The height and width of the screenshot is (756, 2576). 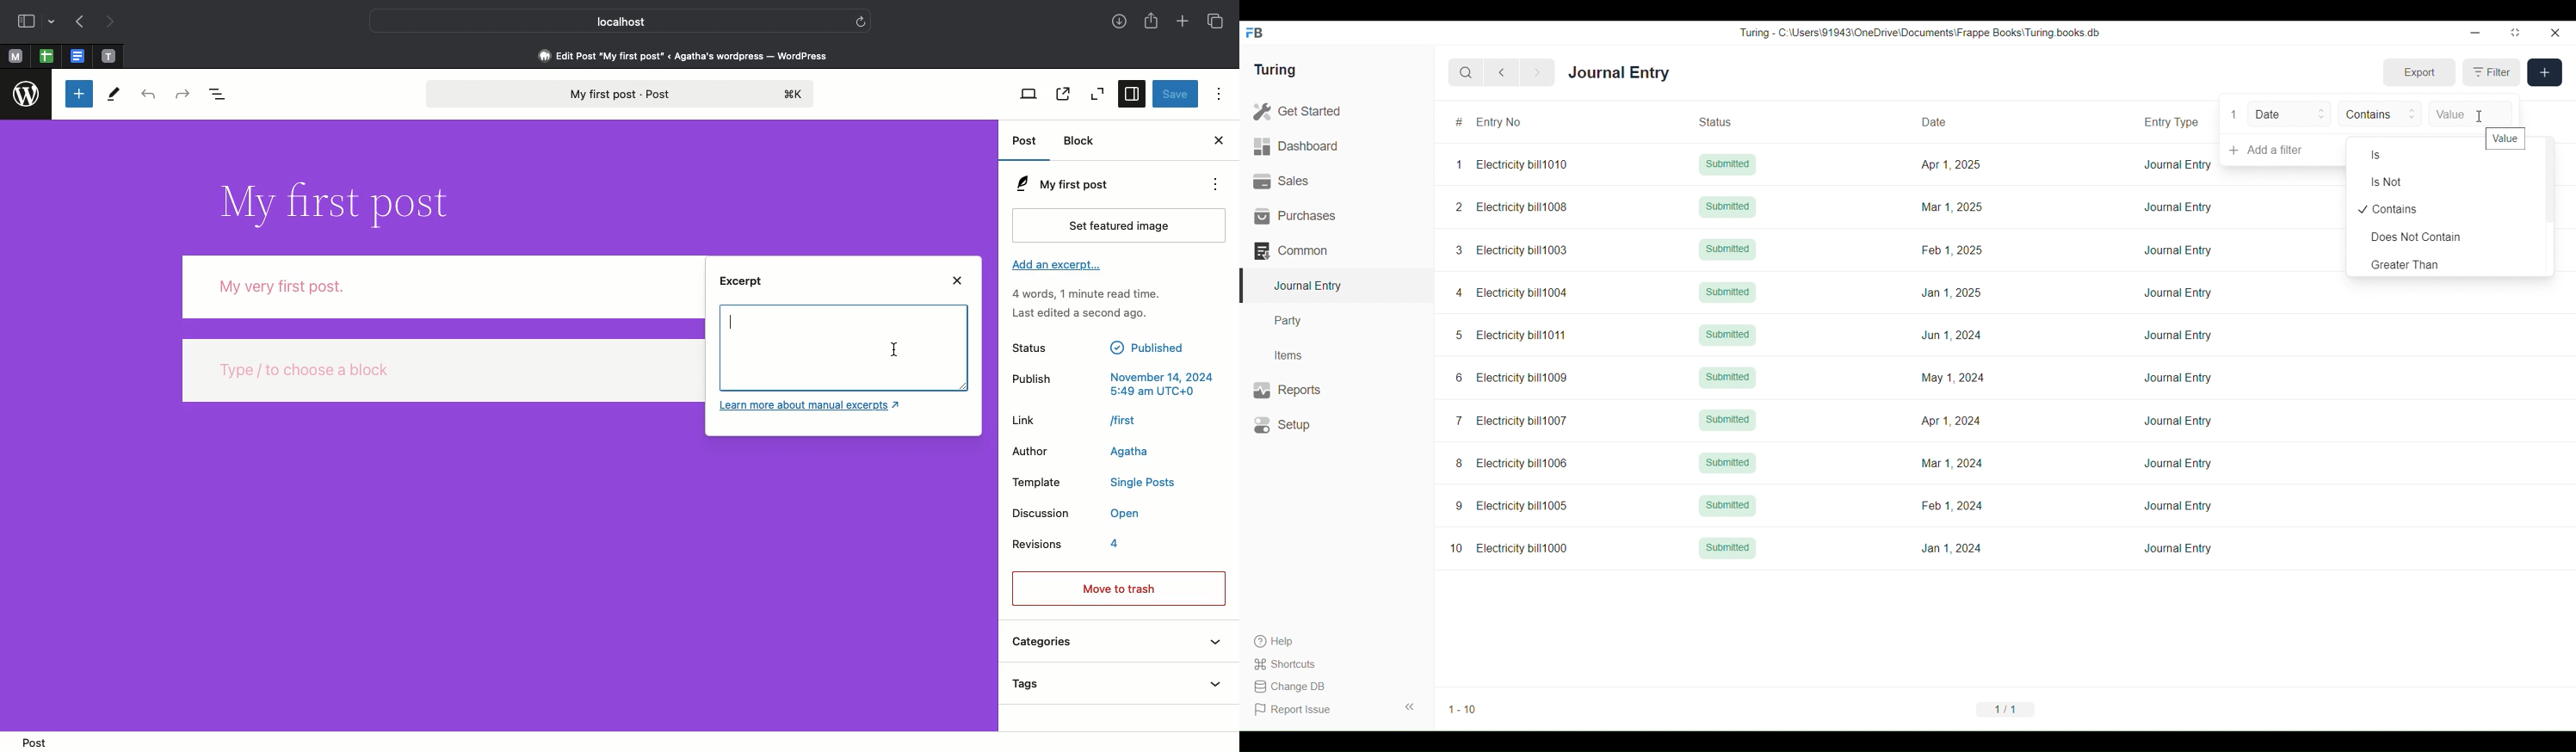 What do you see at coordinates (1517, 122) in the screenshot?
I see `# Entry No` at bounding box center [1517, 122].